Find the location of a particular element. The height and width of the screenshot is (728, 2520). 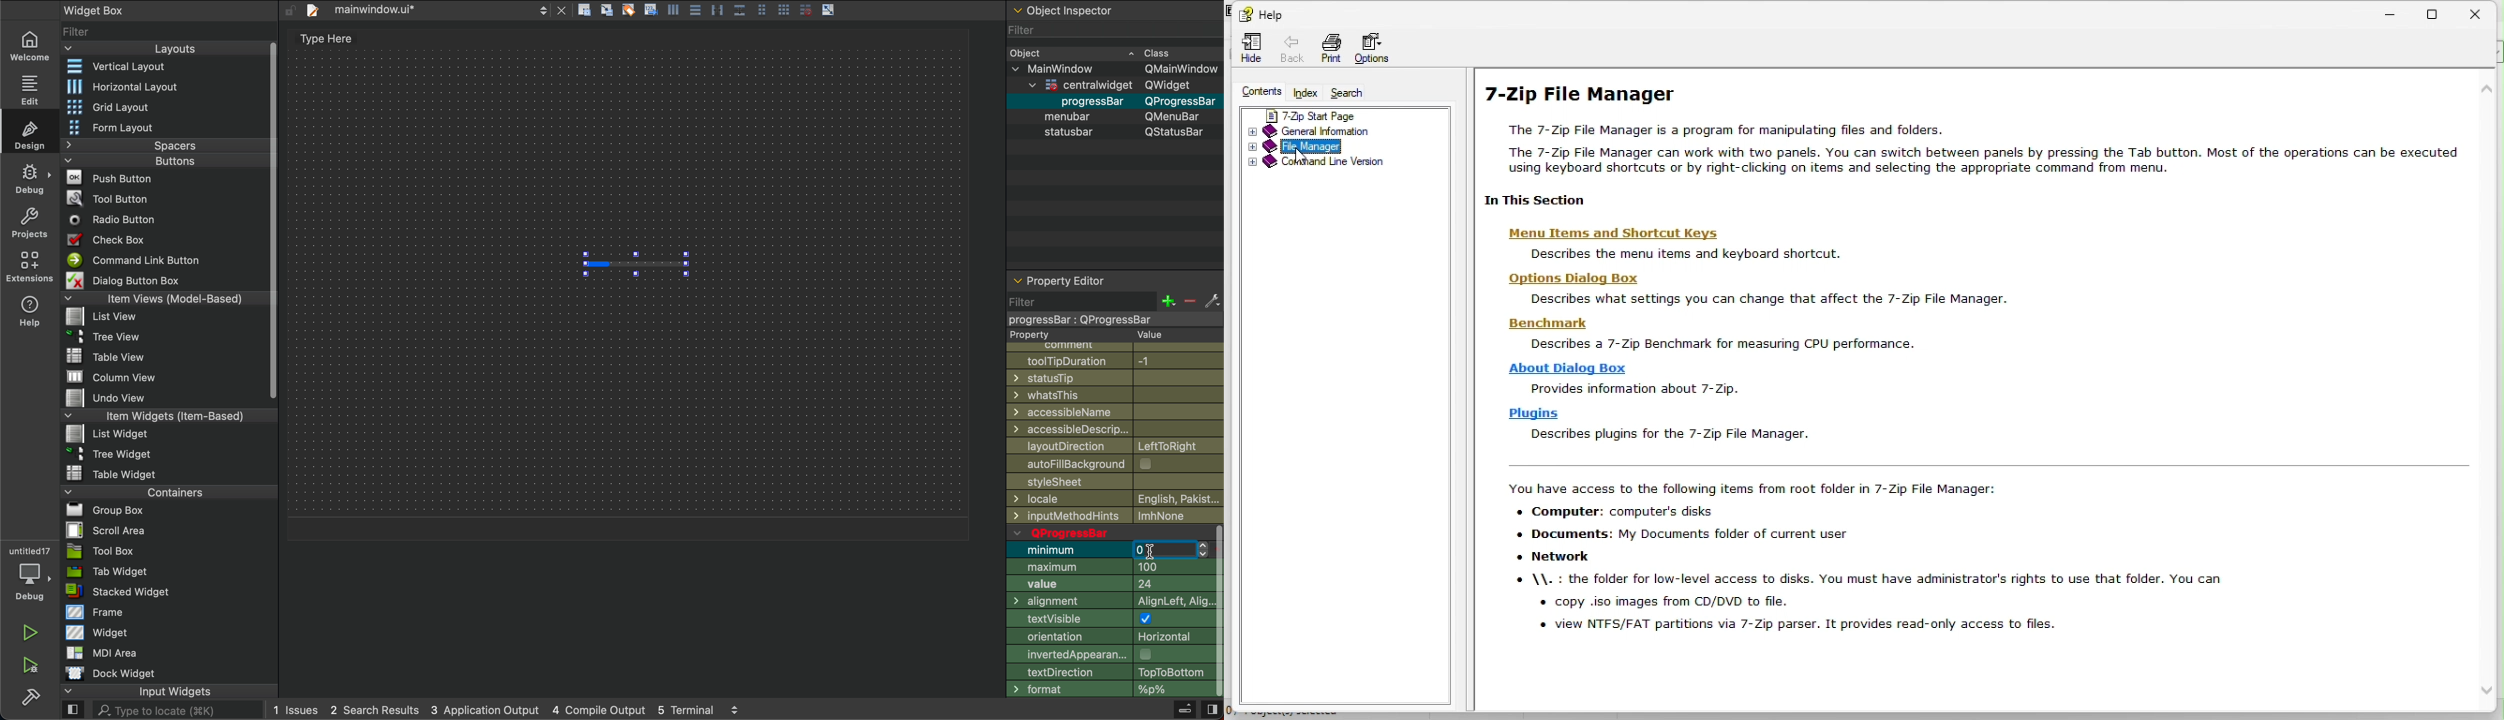

widget list is located at coordinates (163, 30).